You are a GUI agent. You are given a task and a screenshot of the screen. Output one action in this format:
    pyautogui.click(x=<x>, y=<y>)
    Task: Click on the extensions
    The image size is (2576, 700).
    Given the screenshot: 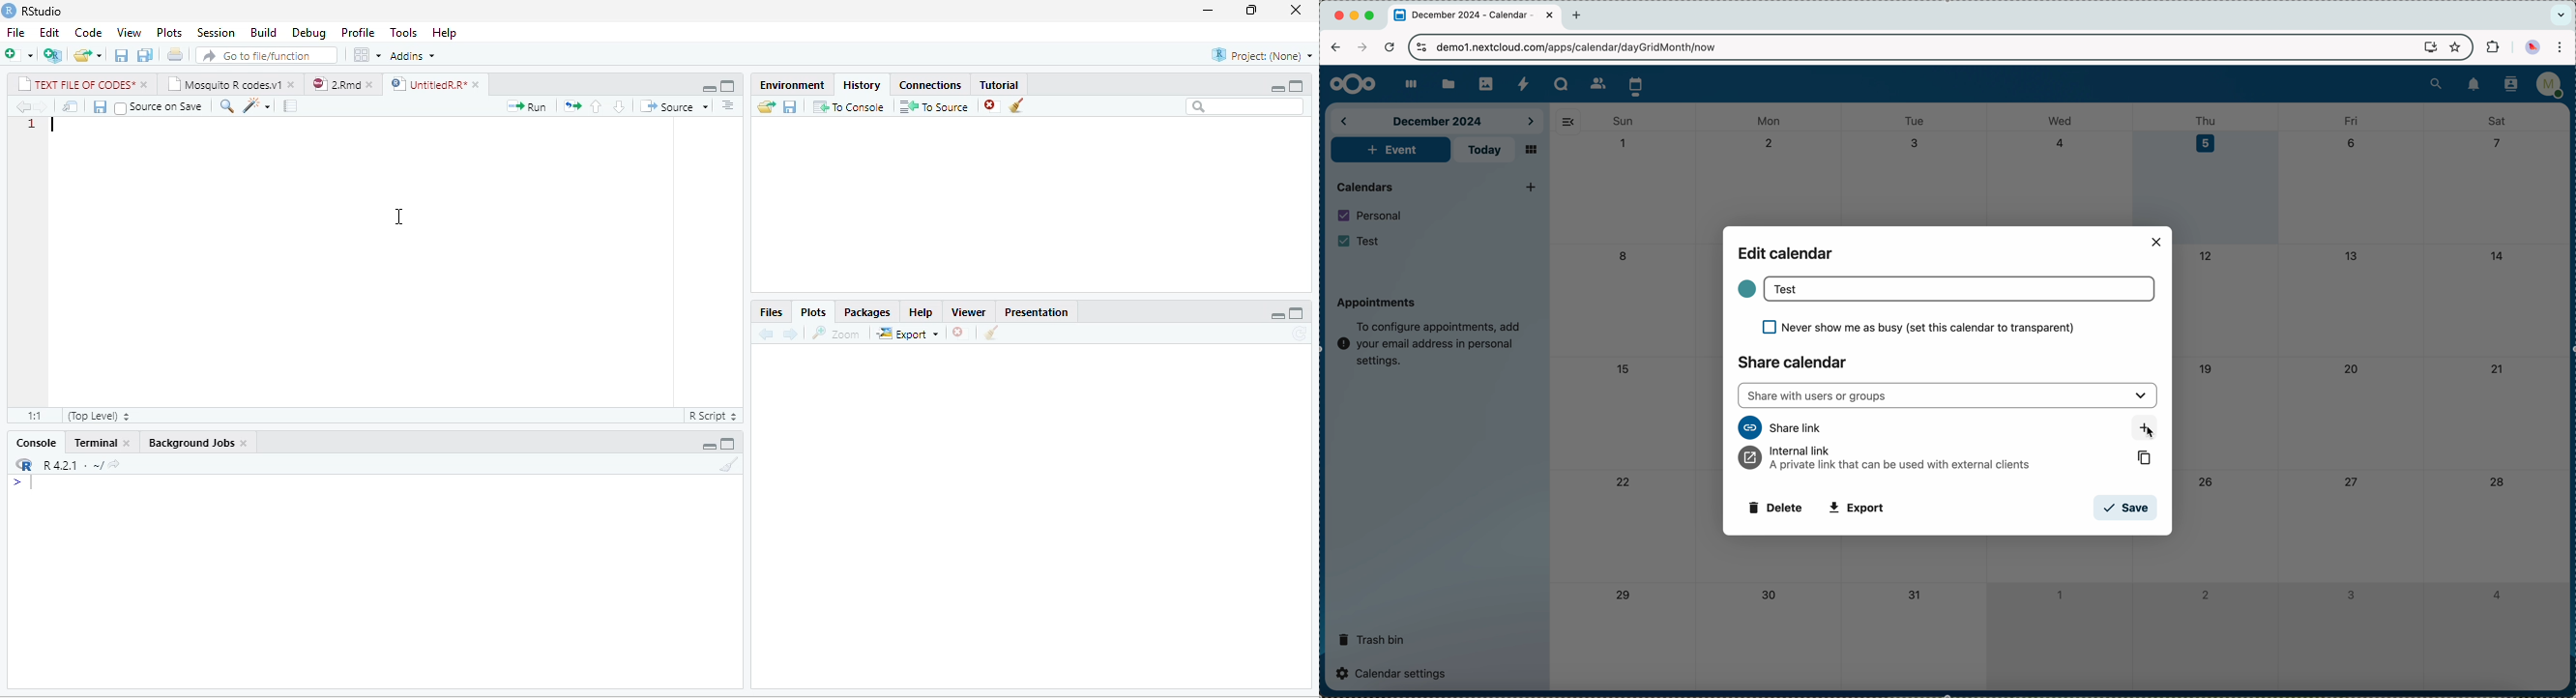 What is the action you would take?
    pyautogui.click(x=2491, y=48)
    